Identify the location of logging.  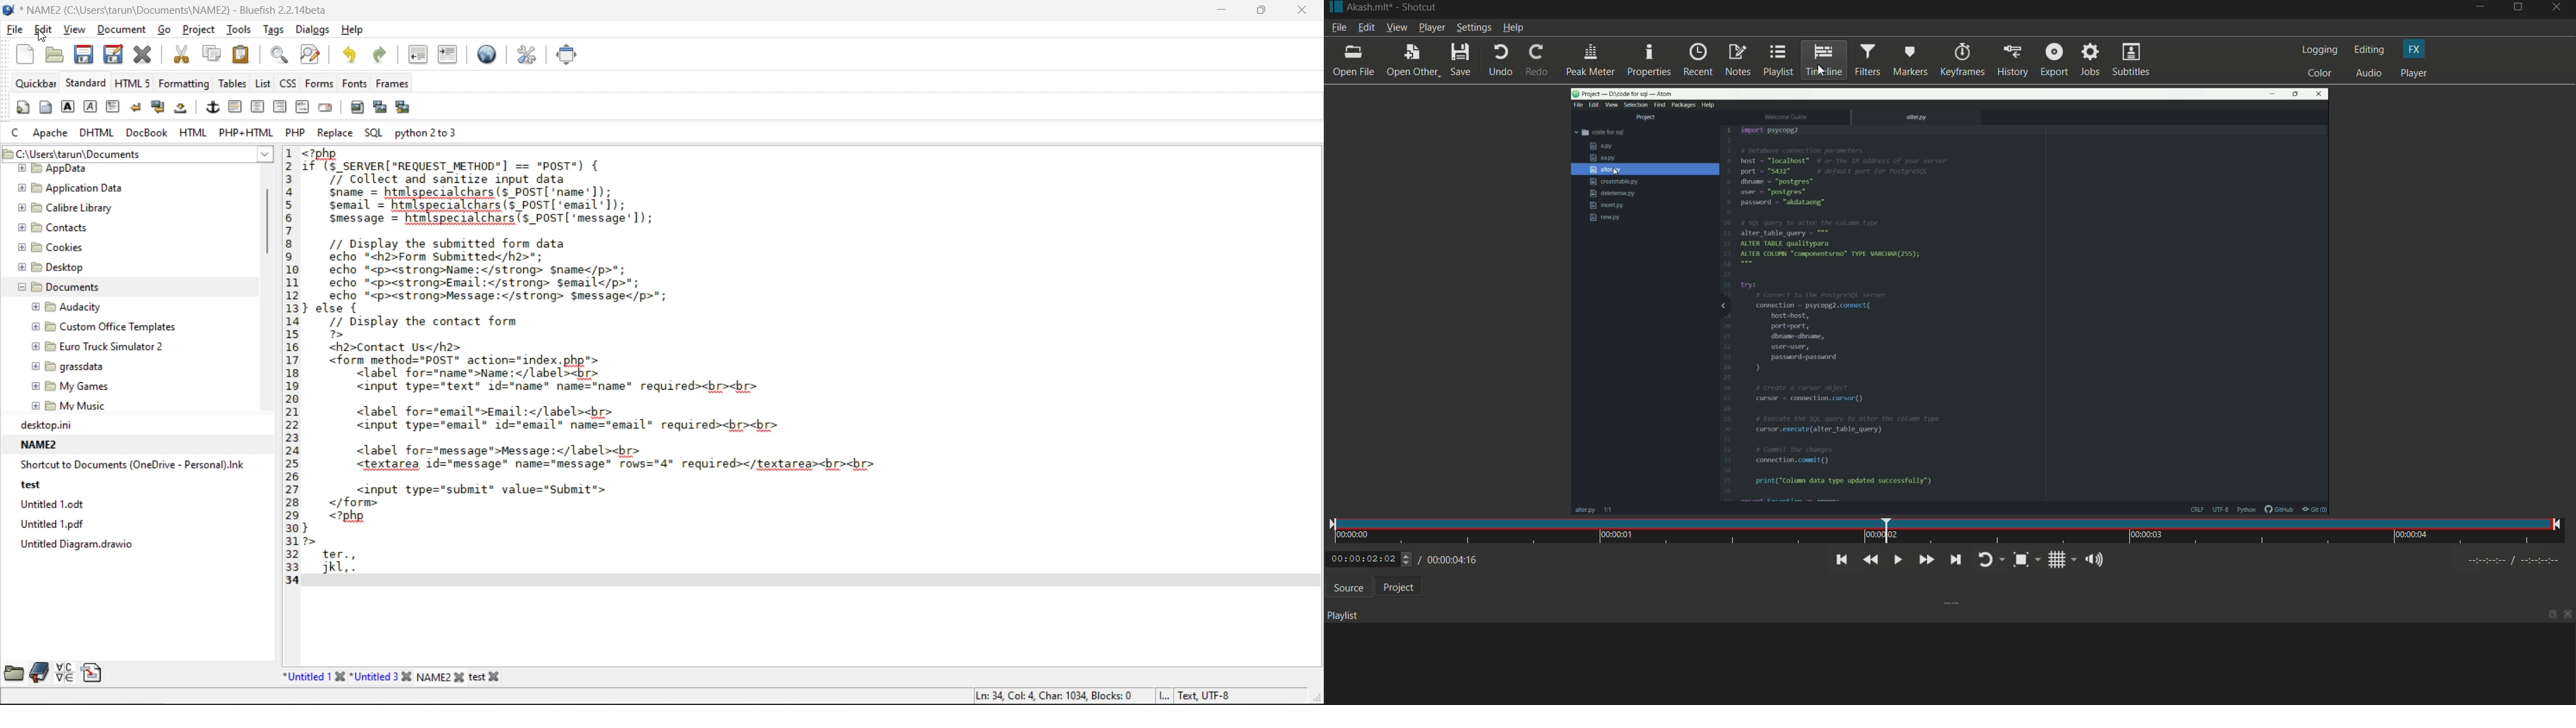
(2318, 50).